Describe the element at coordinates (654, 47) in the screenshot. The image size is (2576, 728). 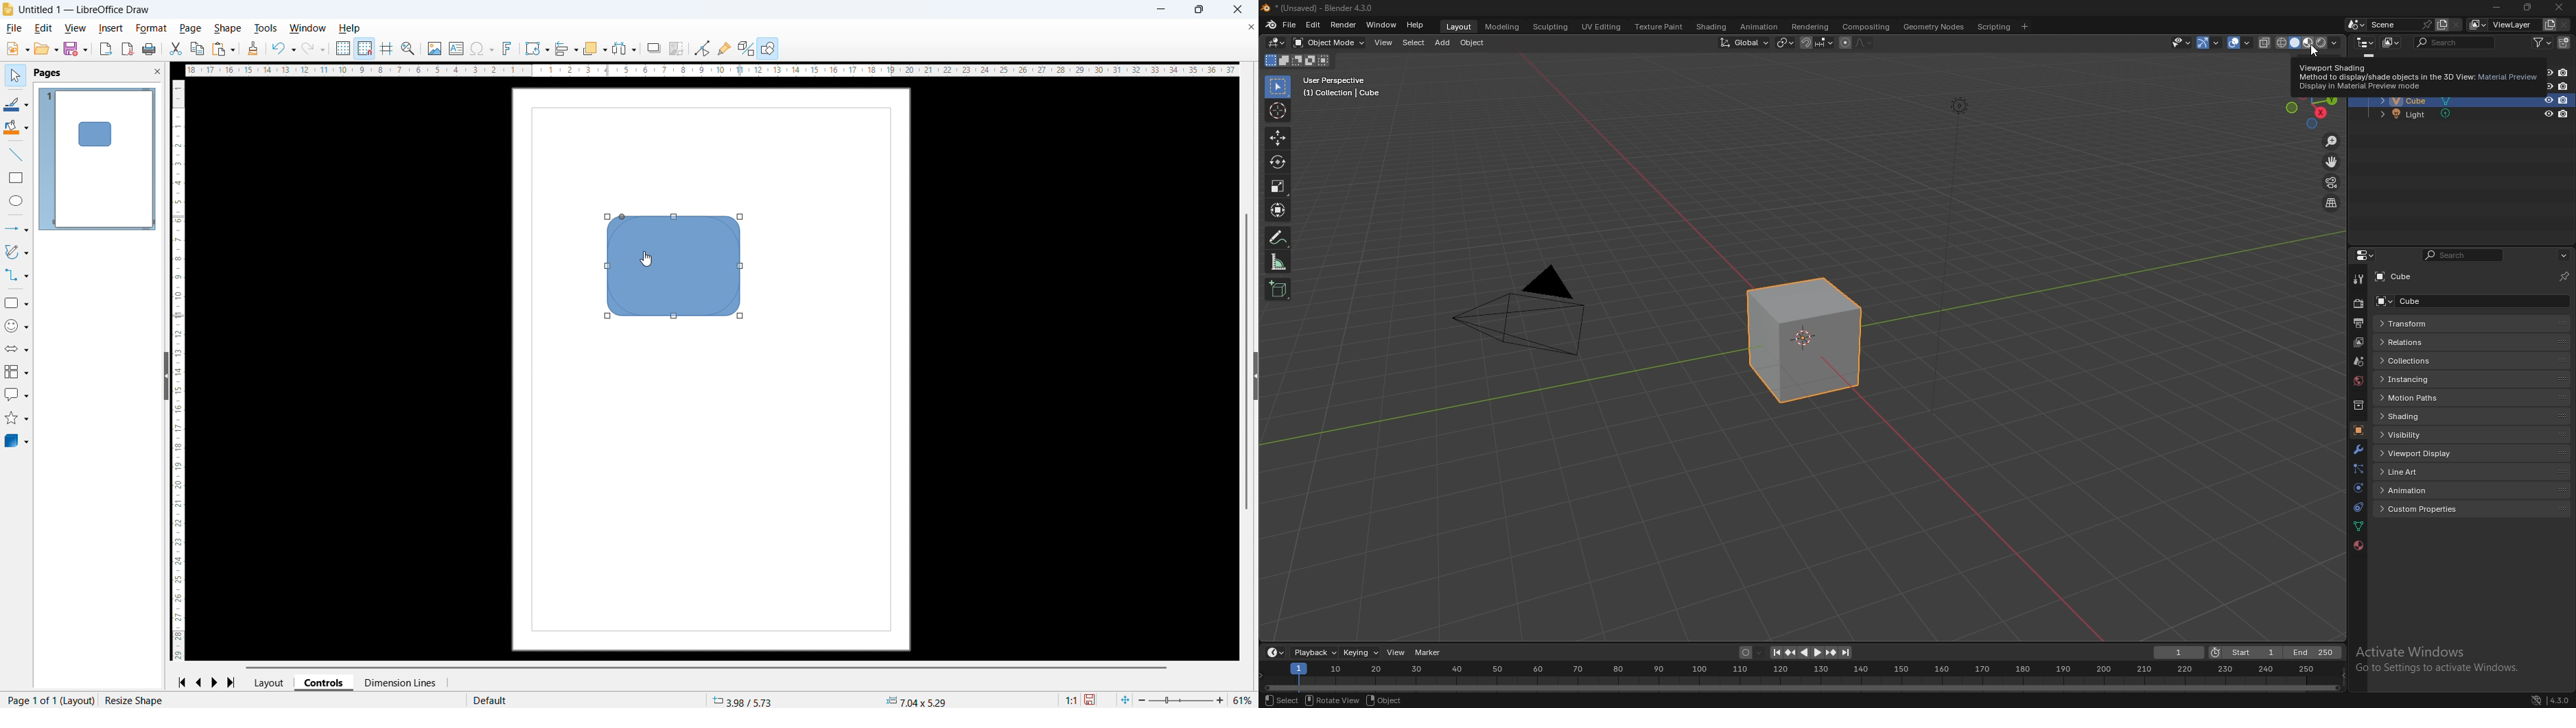
I see `` at that location.